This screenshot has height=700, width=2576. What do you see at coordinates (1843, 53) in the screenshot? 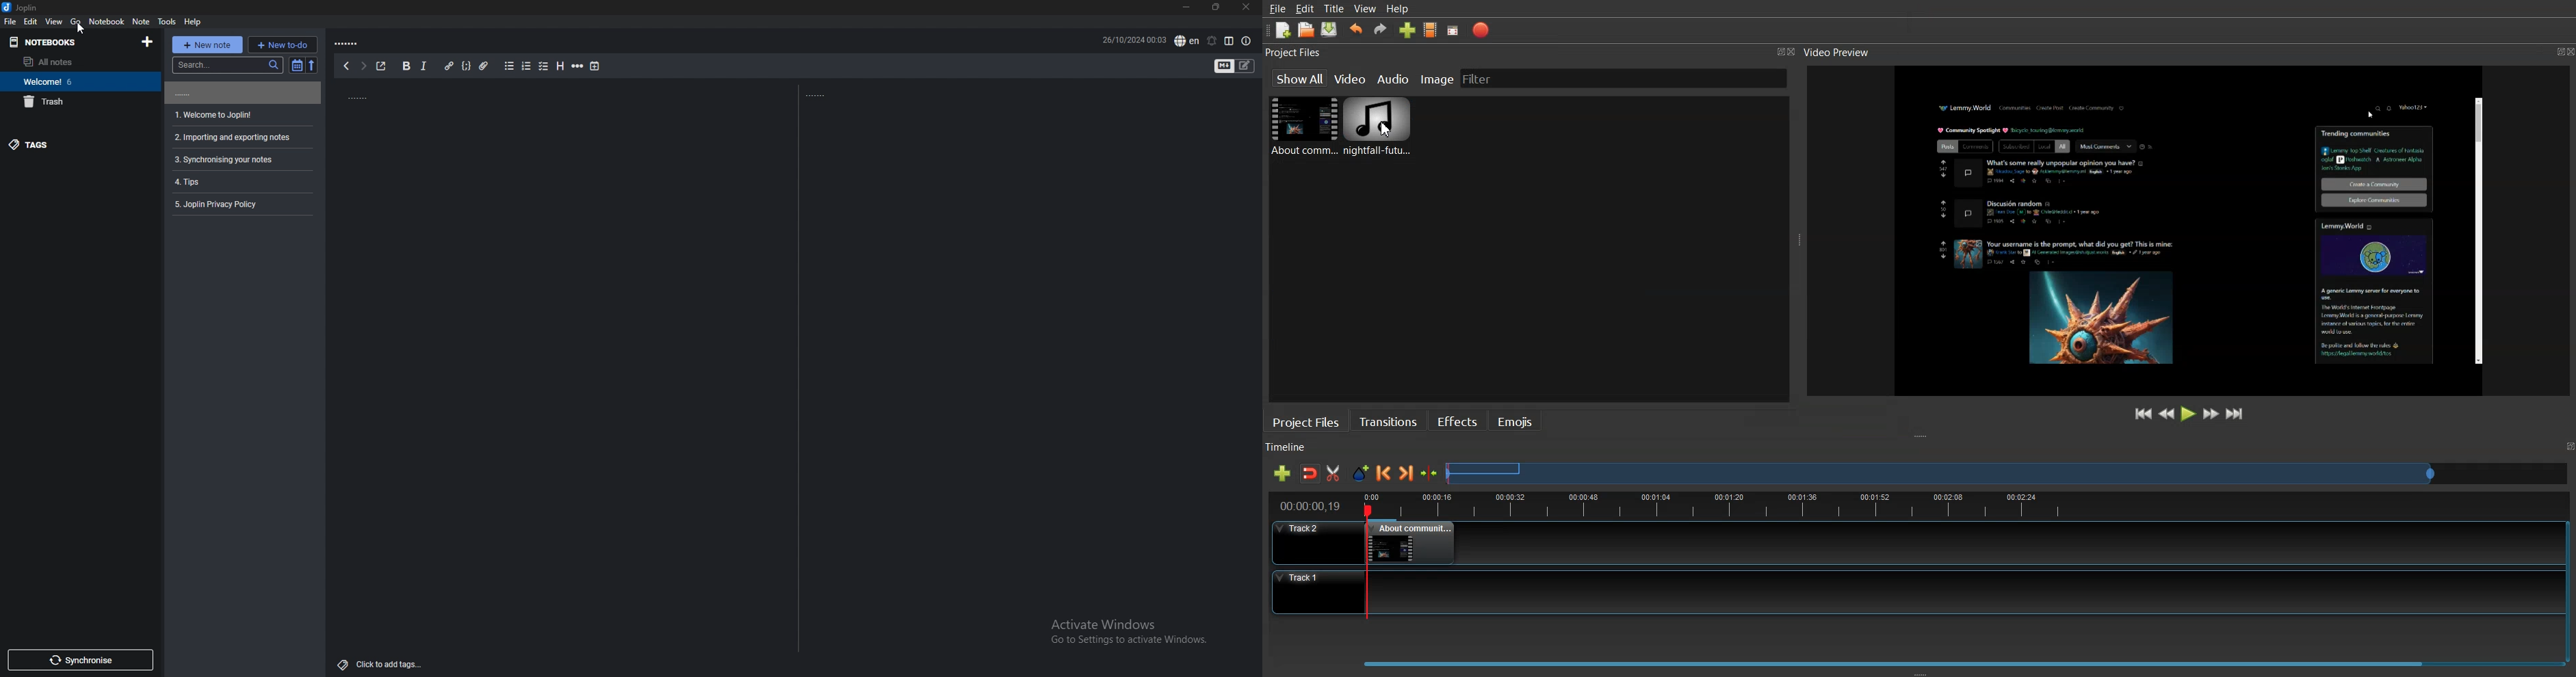
I see `Video Preview` at bounding box center [1843, 53].